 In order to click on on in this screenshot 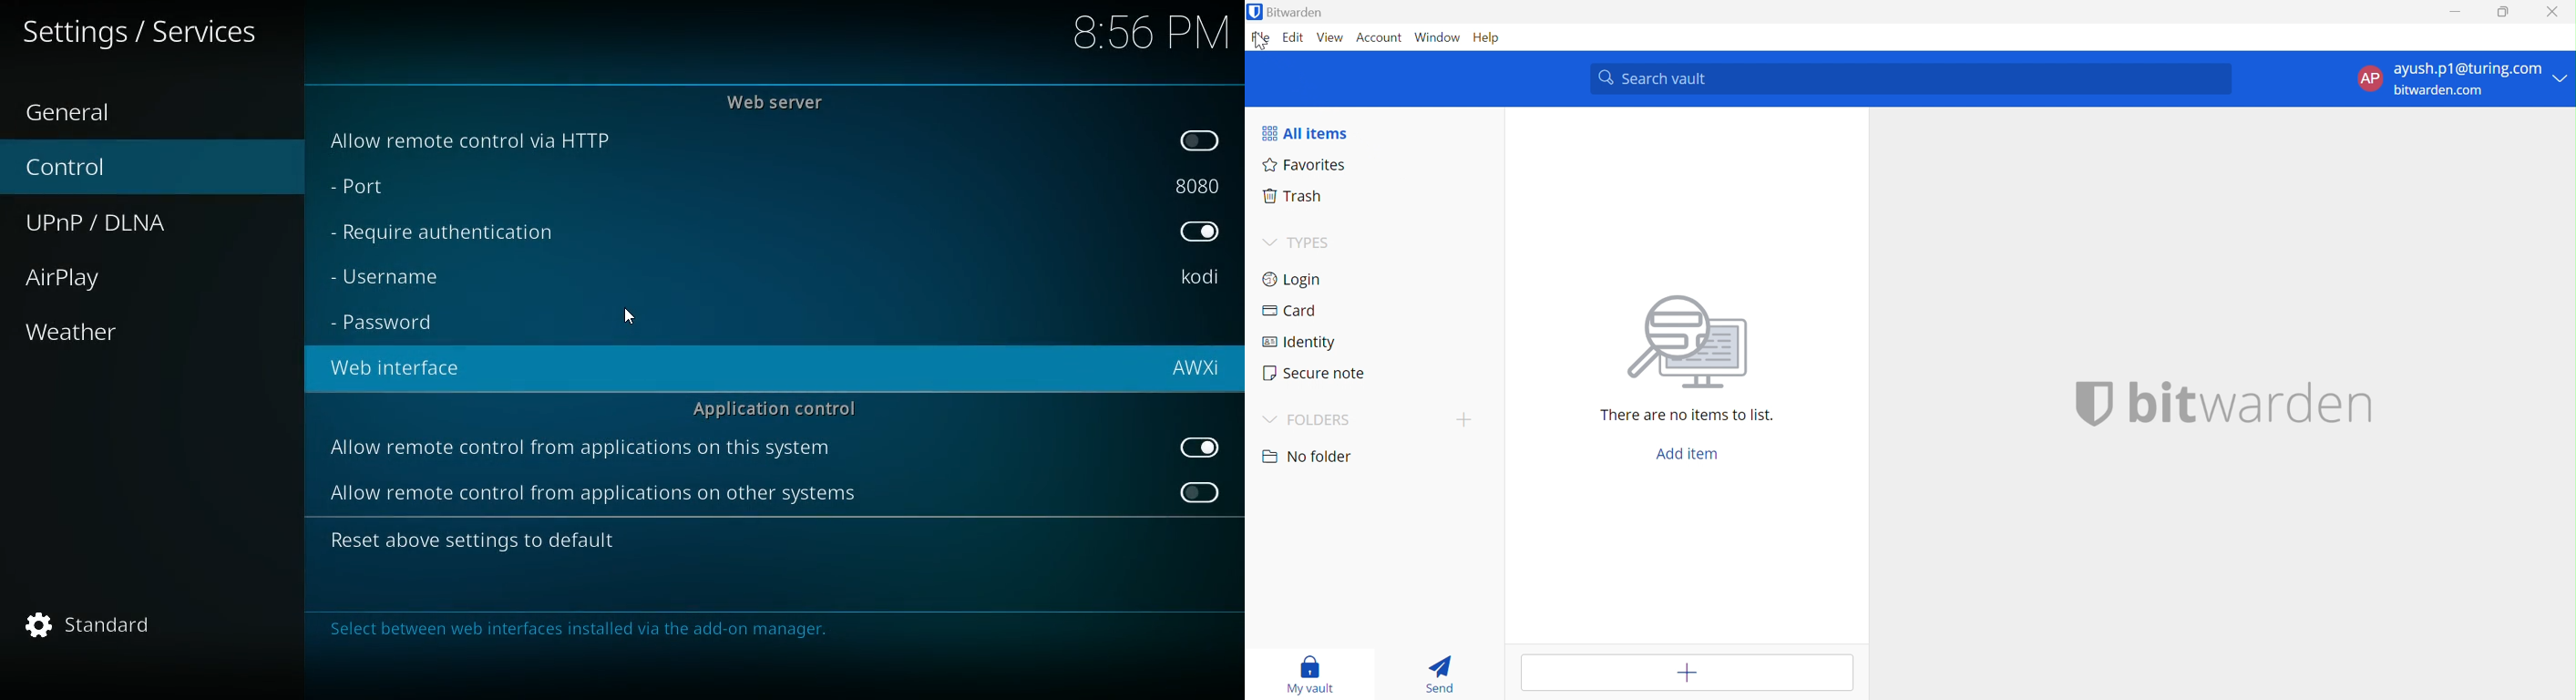, I will do `click(1199, 234)`.